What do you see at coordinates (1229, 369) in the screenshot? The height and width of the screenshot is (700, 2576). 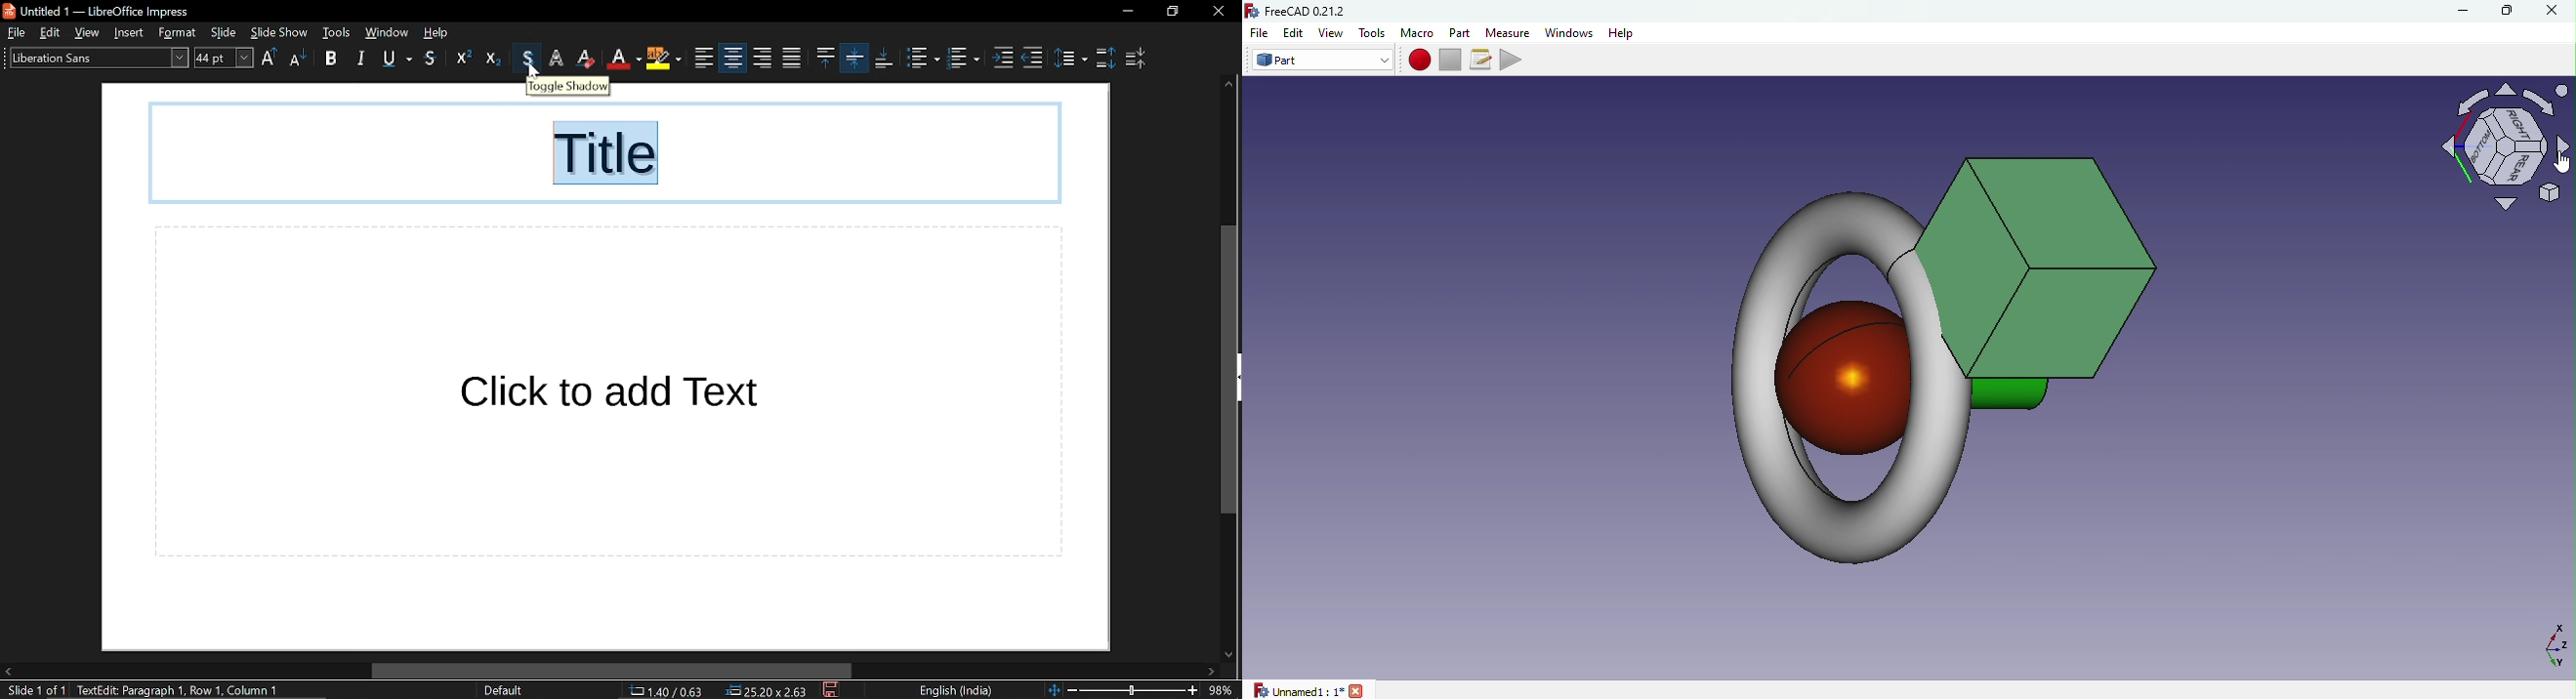 I see `vertical scrollbar` at bounding box center [1229, 369].